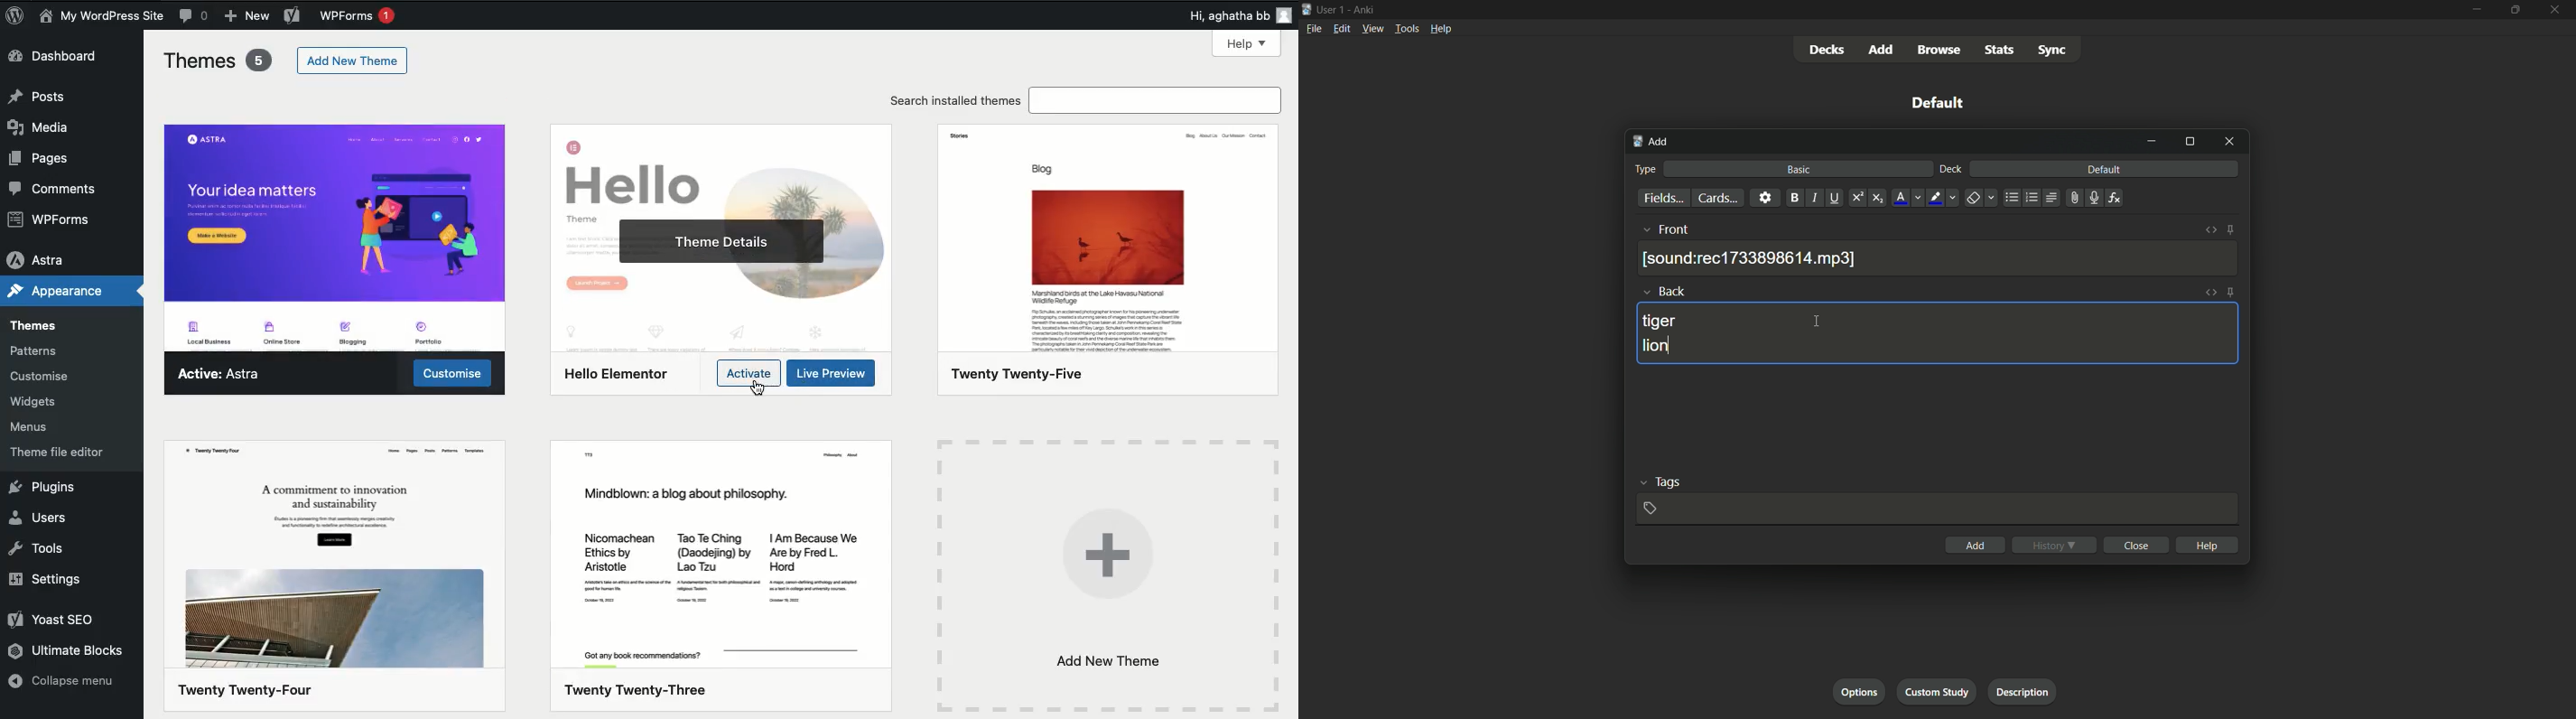 Image resolution: width=2576 pixels, height=728 pixels. I want to click on Theme details, so click(713, 239).